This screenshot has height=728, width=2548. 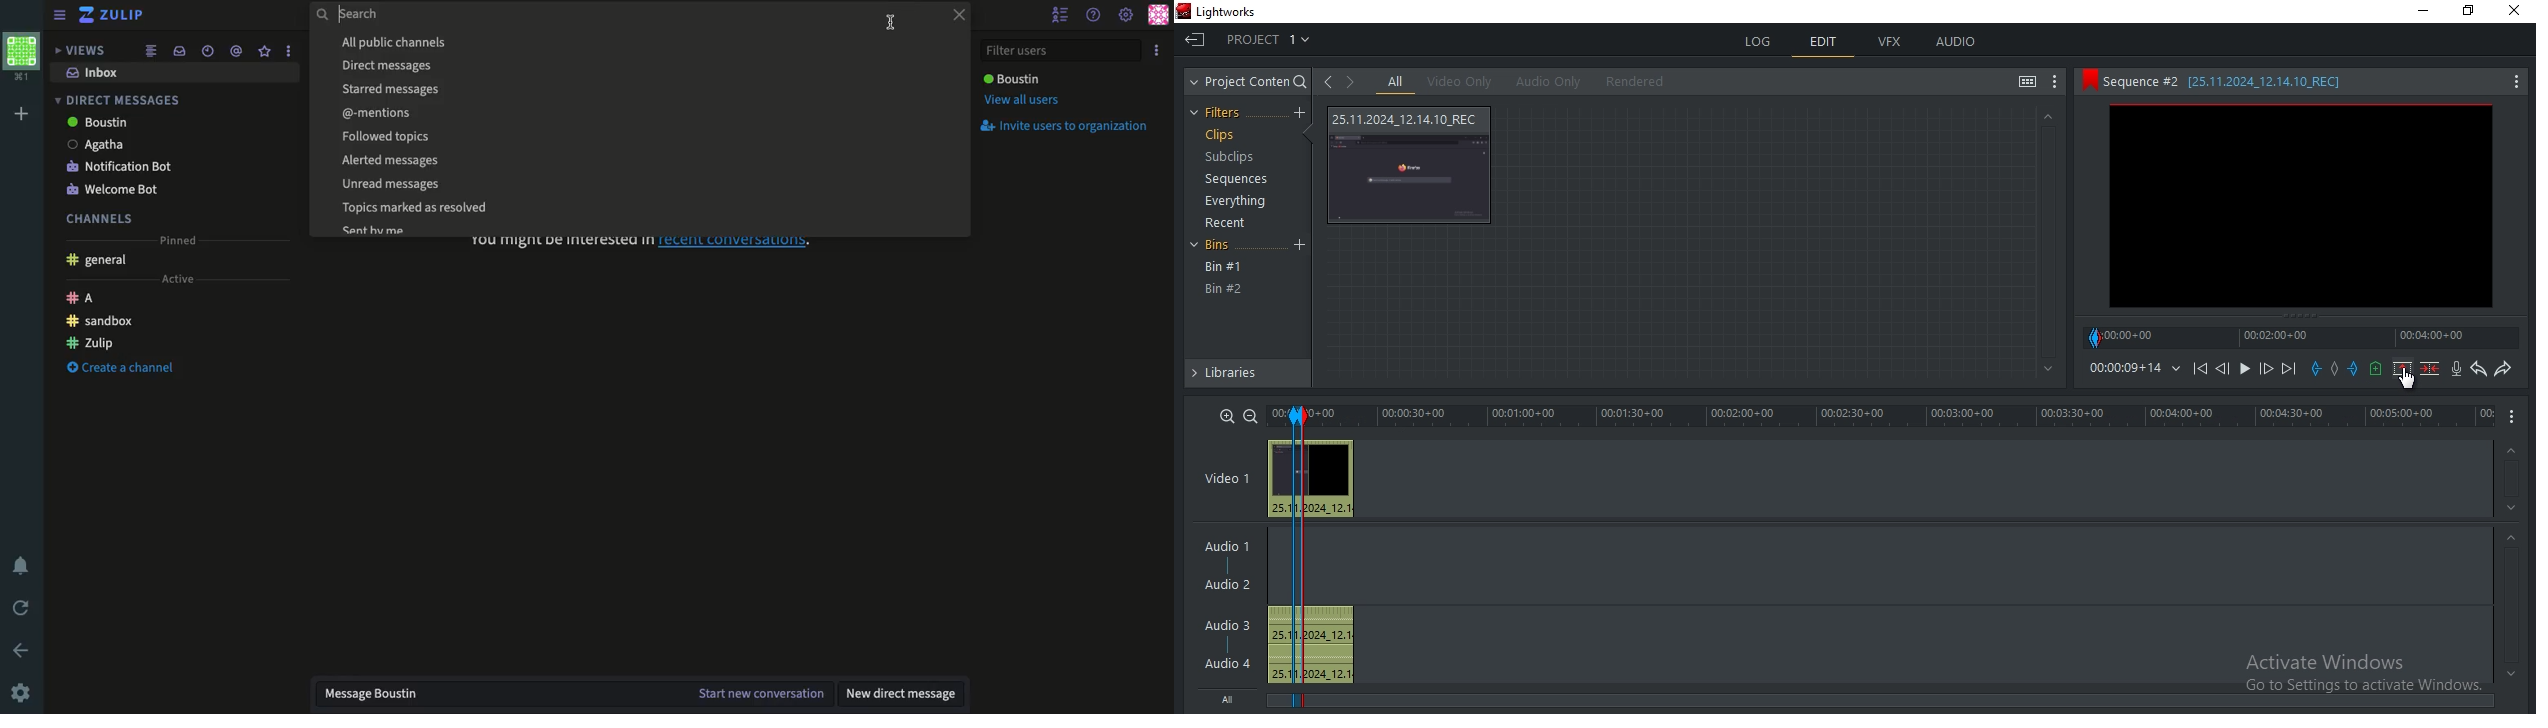 I want to click on General, so click(x=98, y=261).